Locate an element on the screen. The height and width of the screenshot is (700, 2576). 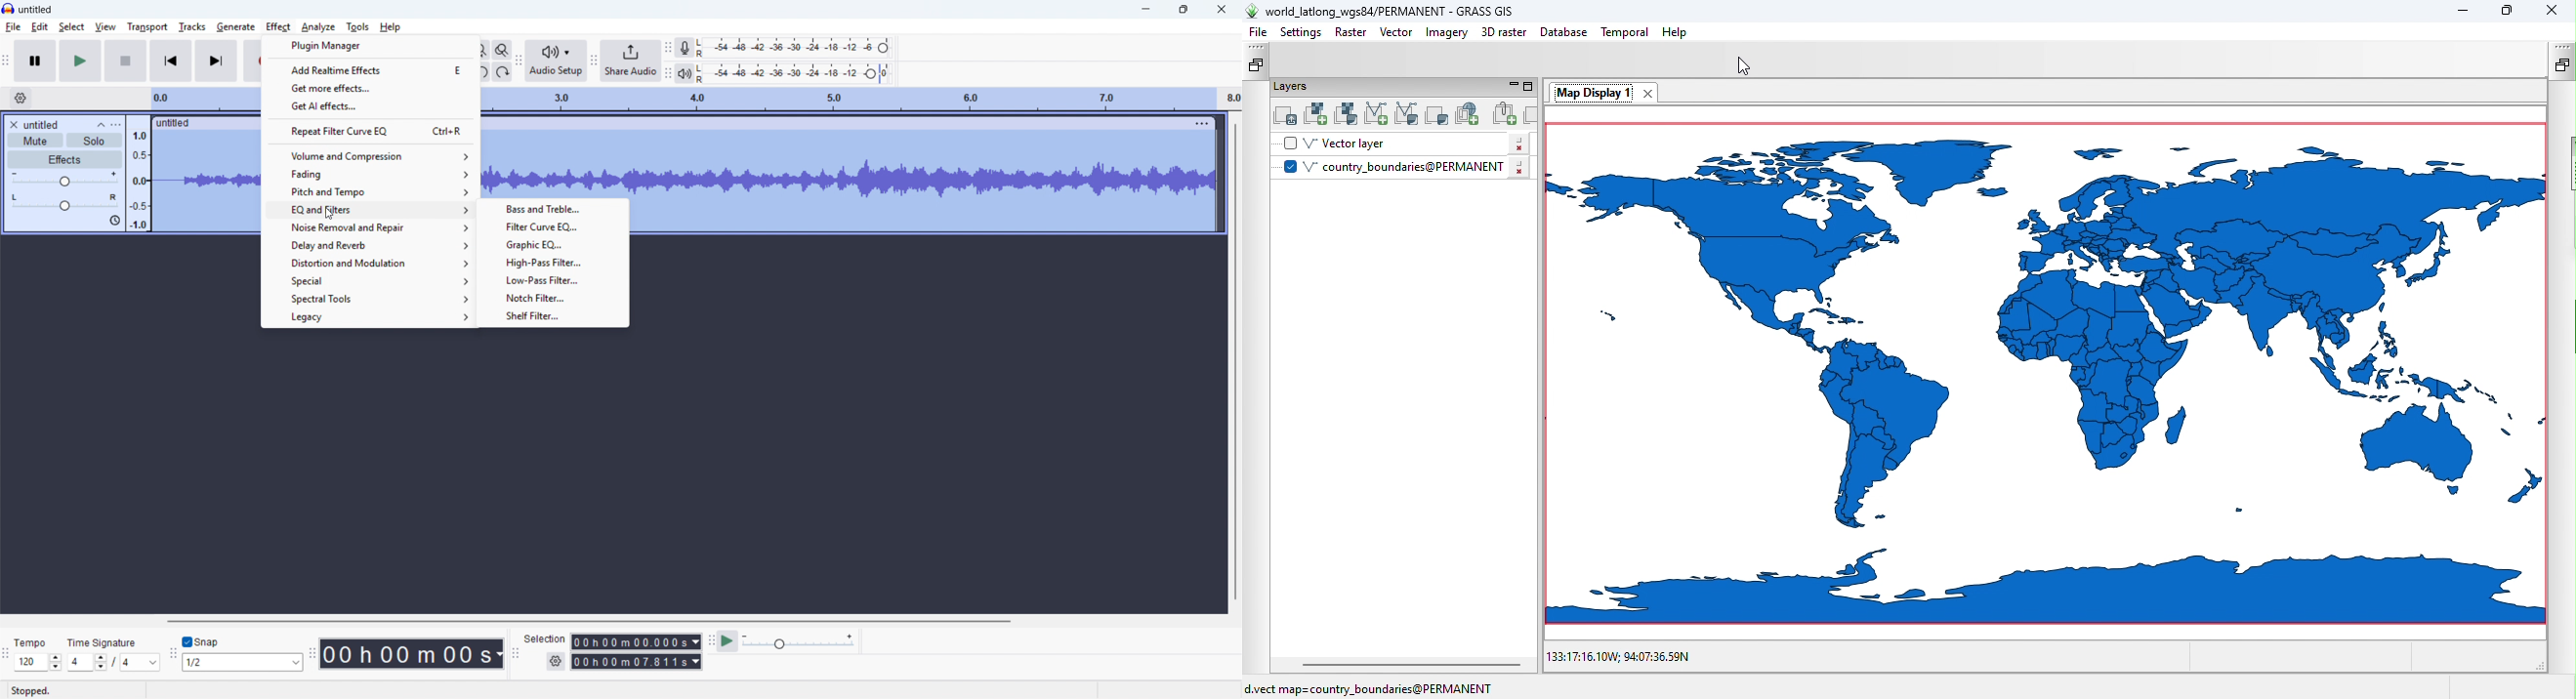
Re-do  is located at coordinates (502, 72).